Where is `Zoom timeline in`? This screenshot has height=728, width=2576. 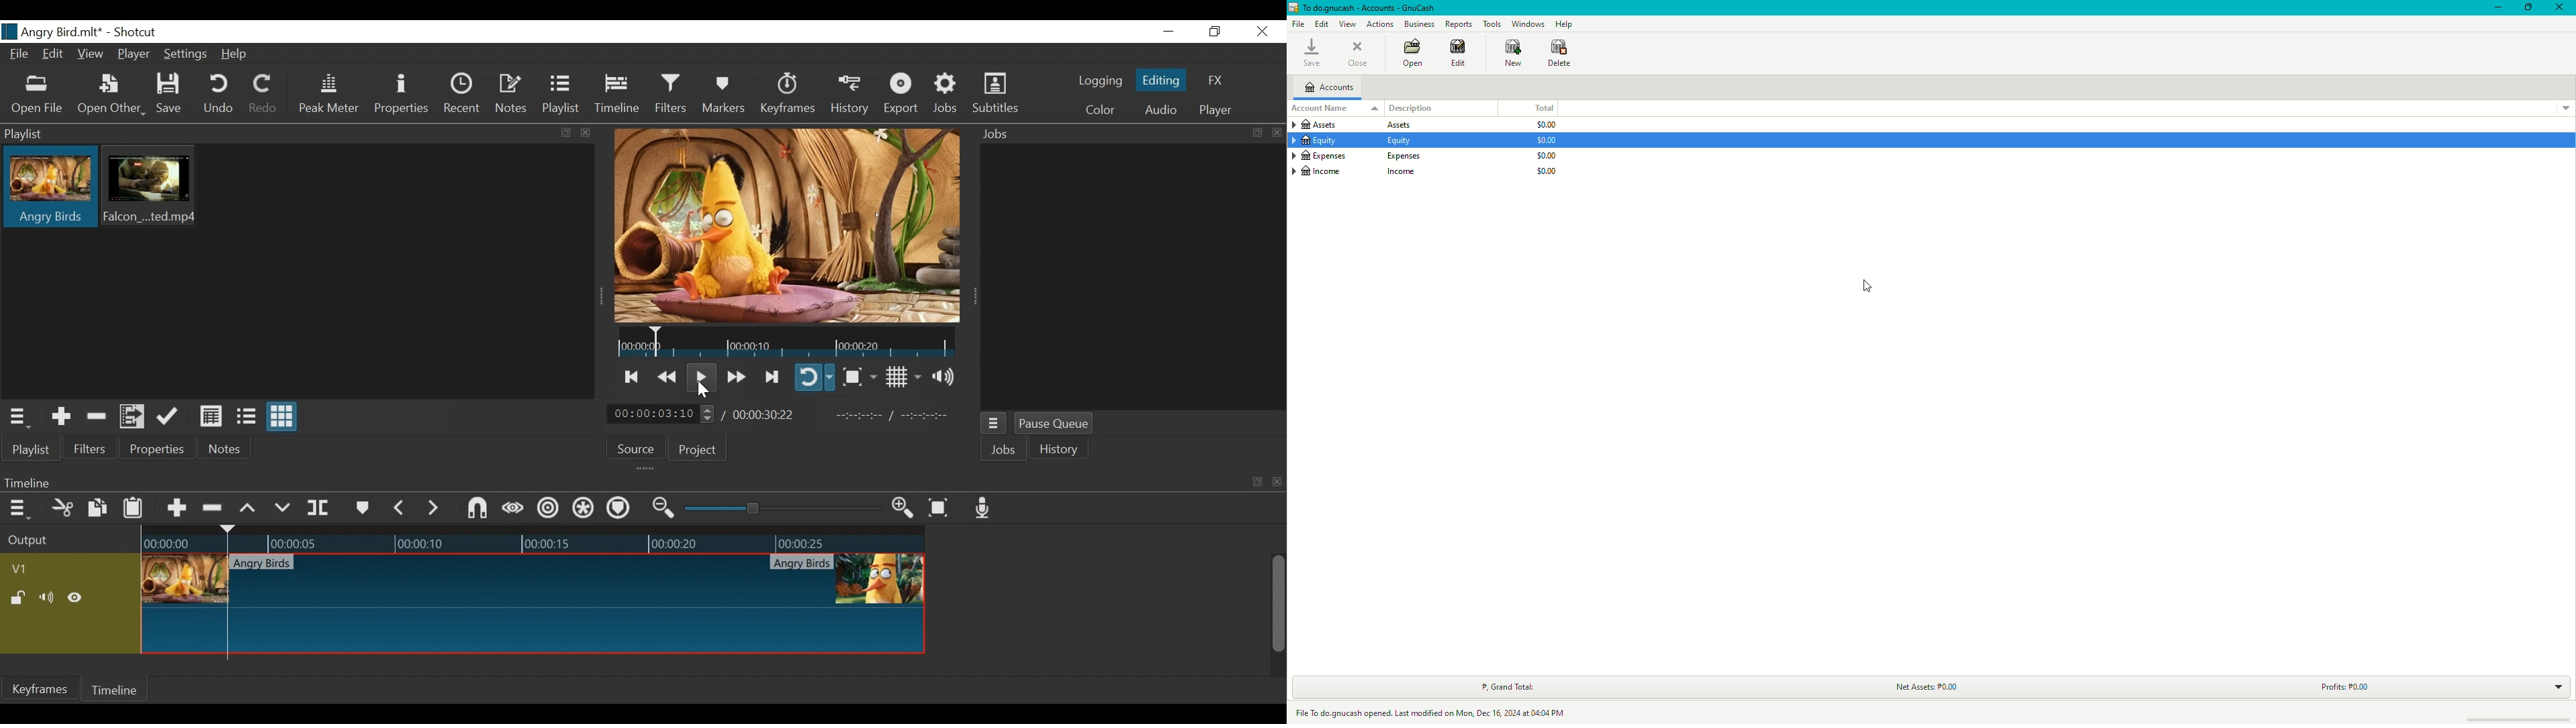 Zoom timeline in is located at coordinates (903, 509).